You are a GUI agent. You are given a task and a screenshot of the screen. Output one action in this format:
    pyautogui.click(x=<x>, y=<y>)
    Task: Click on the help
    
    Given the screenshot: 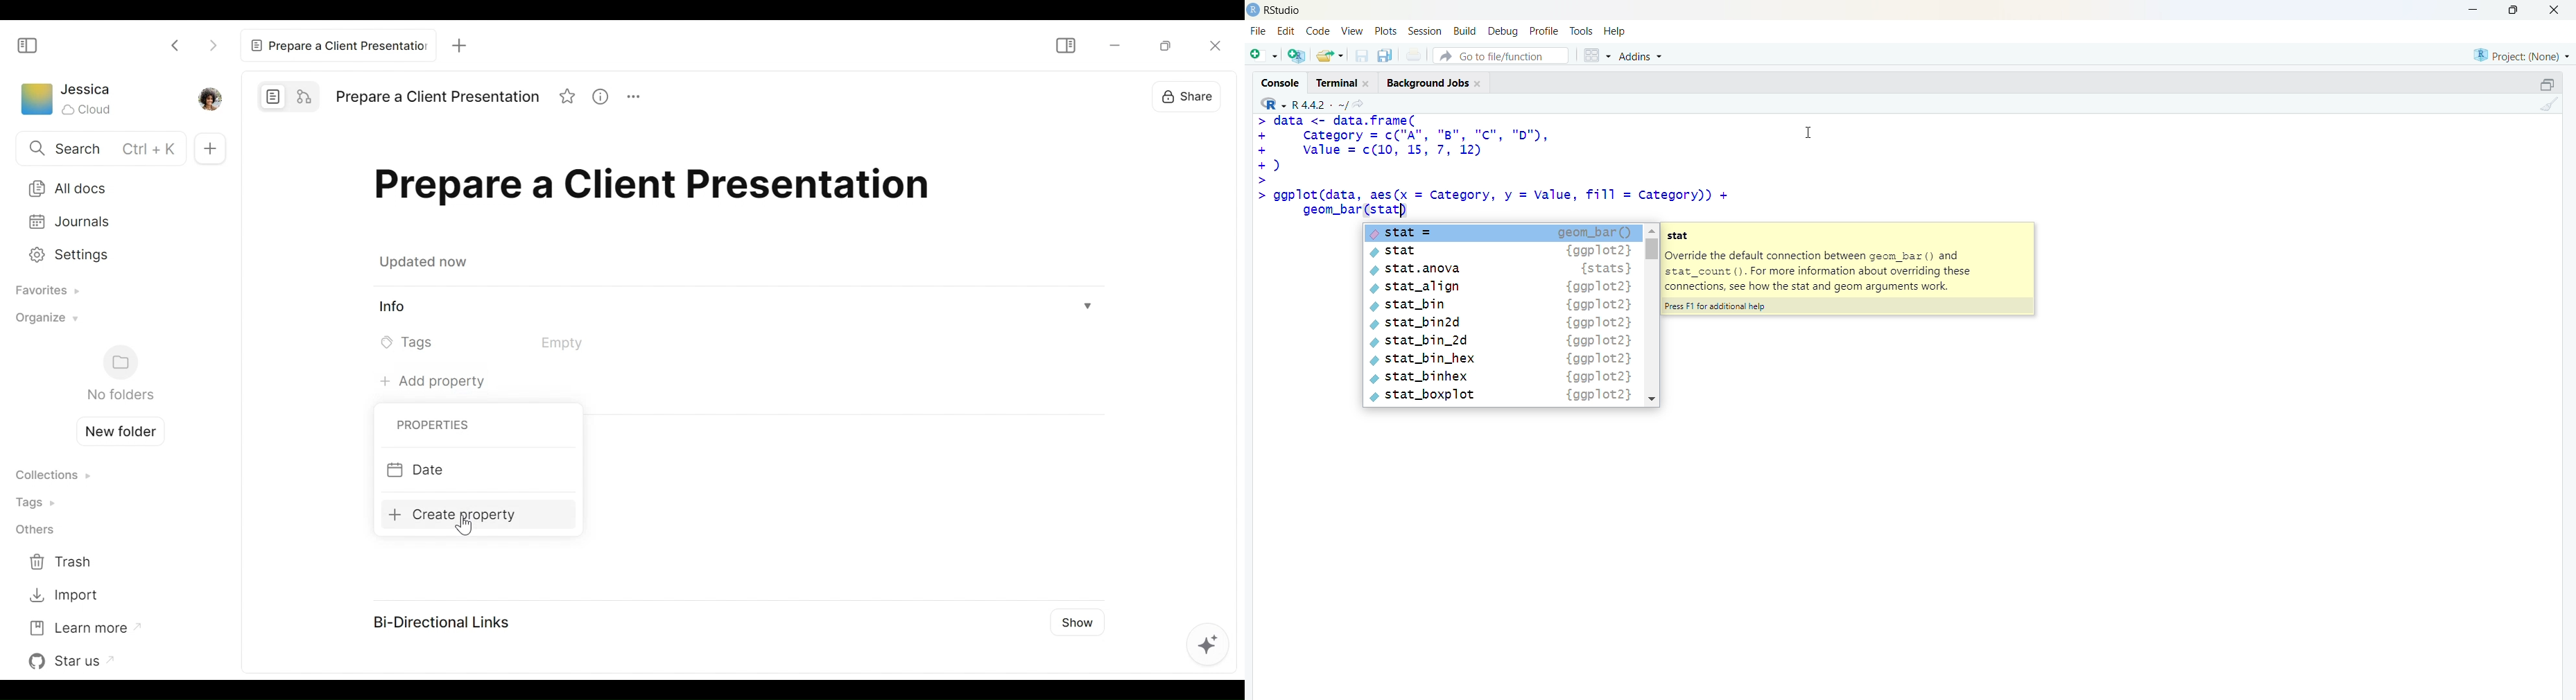 What is the action you would take?
    pyautogui.click(x=1617, y=31)
    